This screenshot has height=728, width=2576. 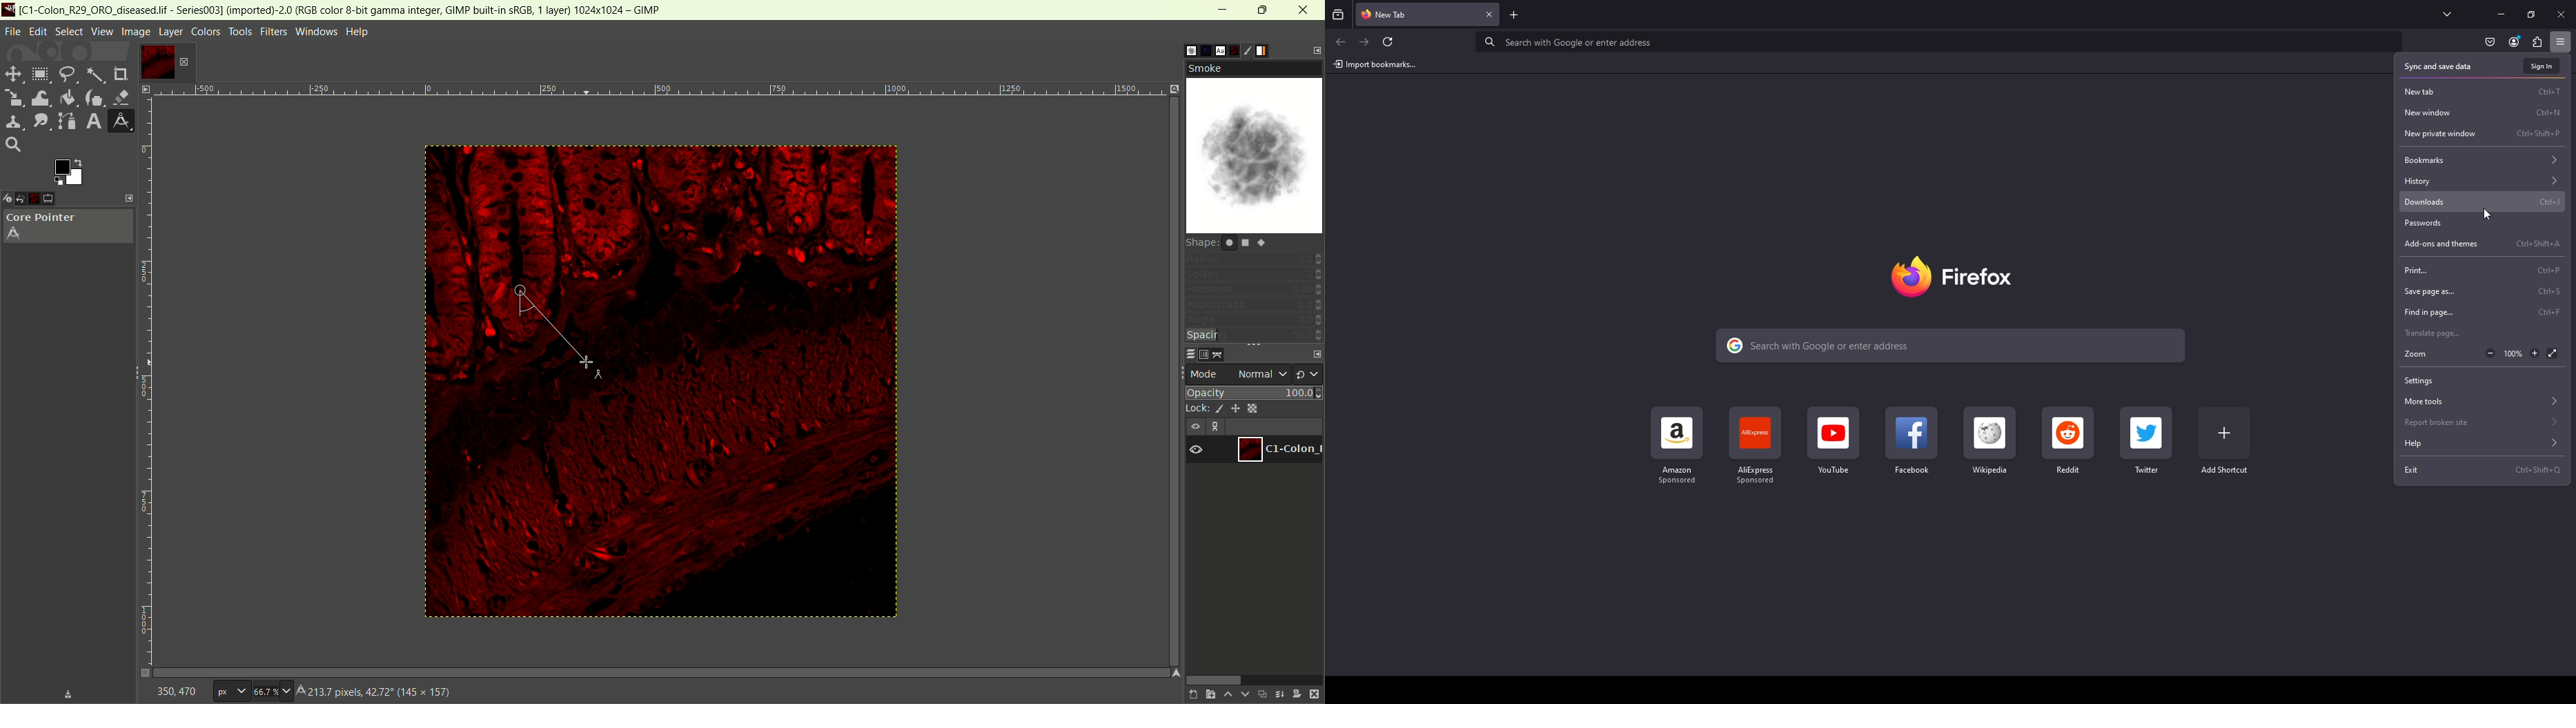 I want to click on Translate page, so click(x=2483, y=333).